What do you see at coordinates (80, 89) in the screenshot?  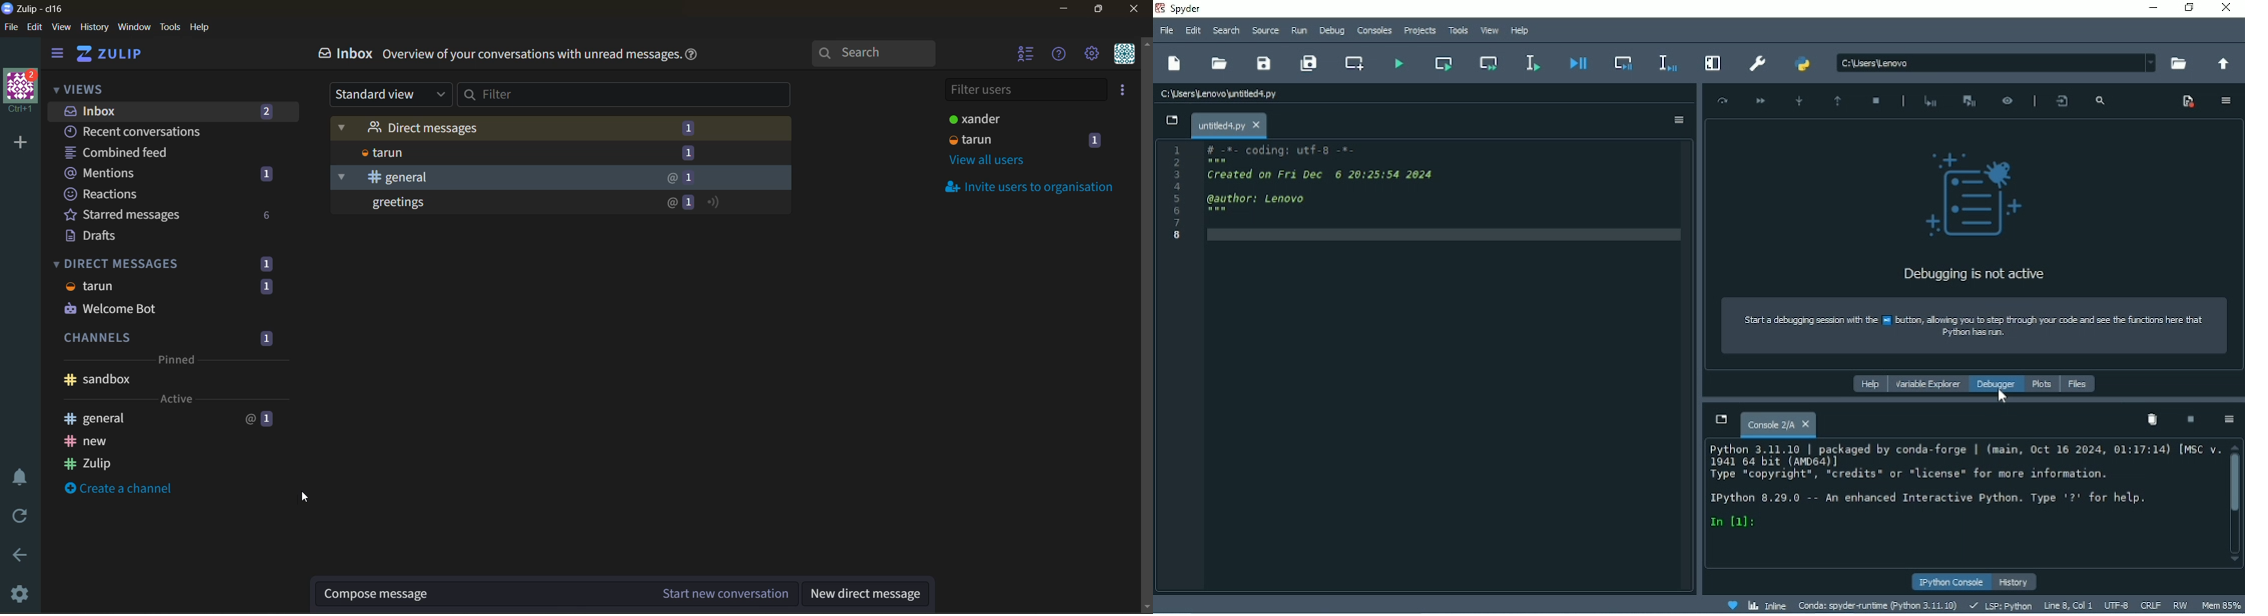 I see `views` at bounding box center [80, 89].